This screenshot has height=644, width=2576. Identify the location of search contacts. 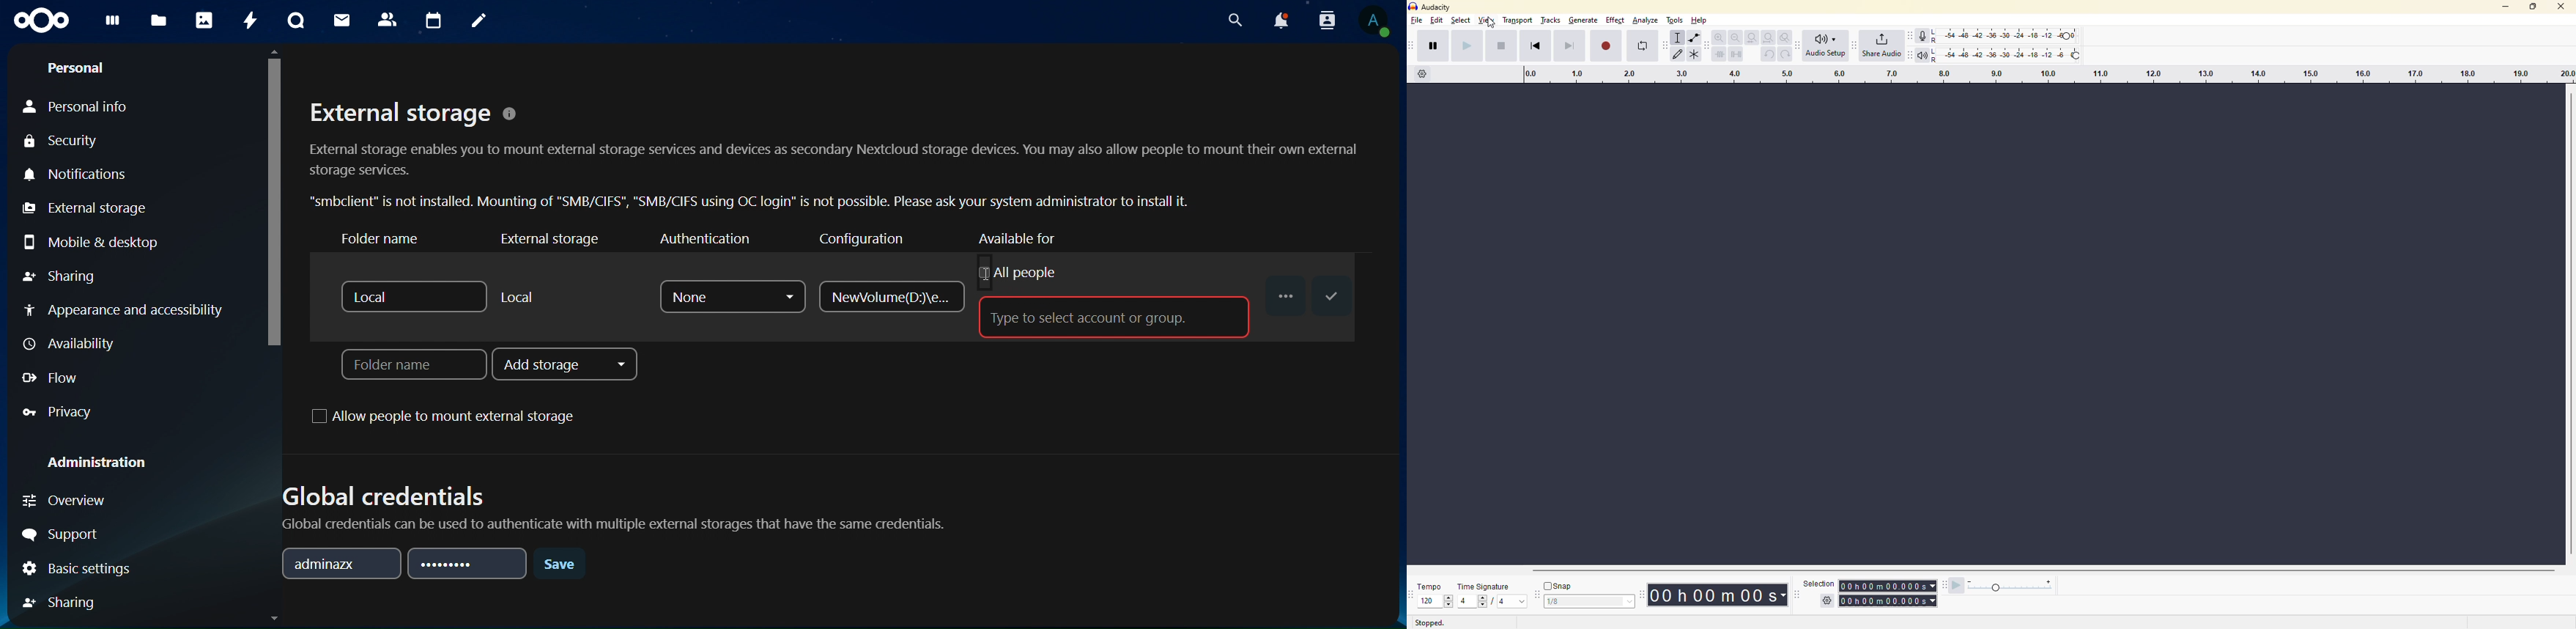
(1327, 21).